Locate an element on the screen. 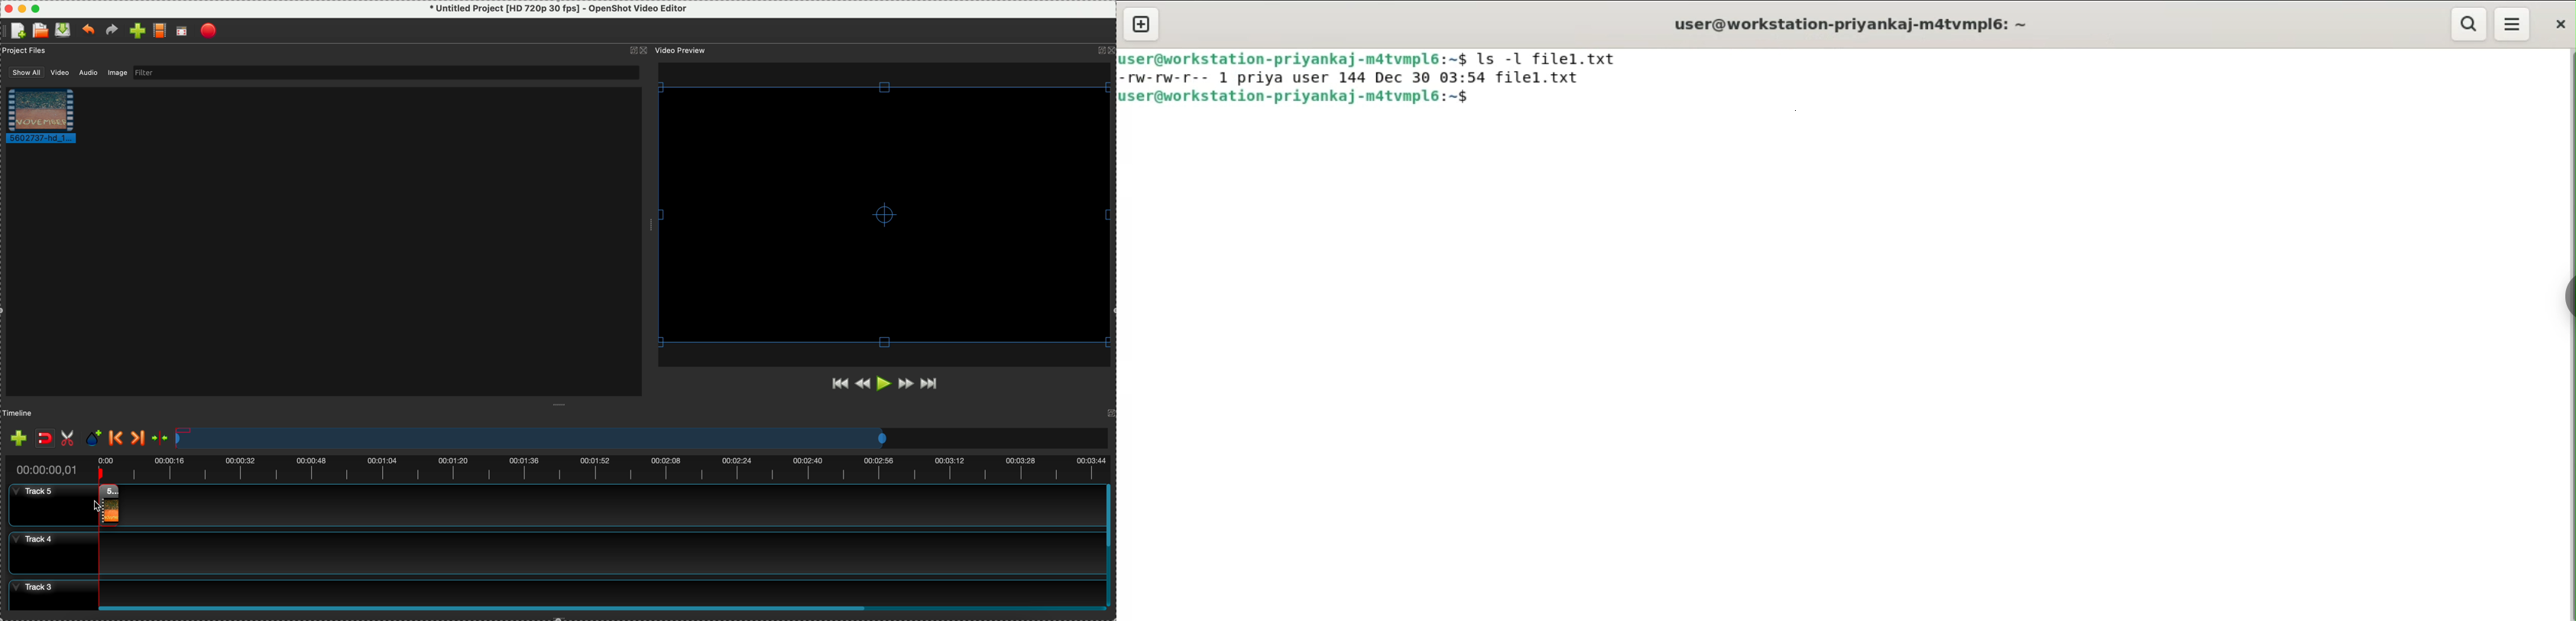 Image resolution: width=2576 pixels, height=644 pixels. timeline is located at coordinates (20, 412).